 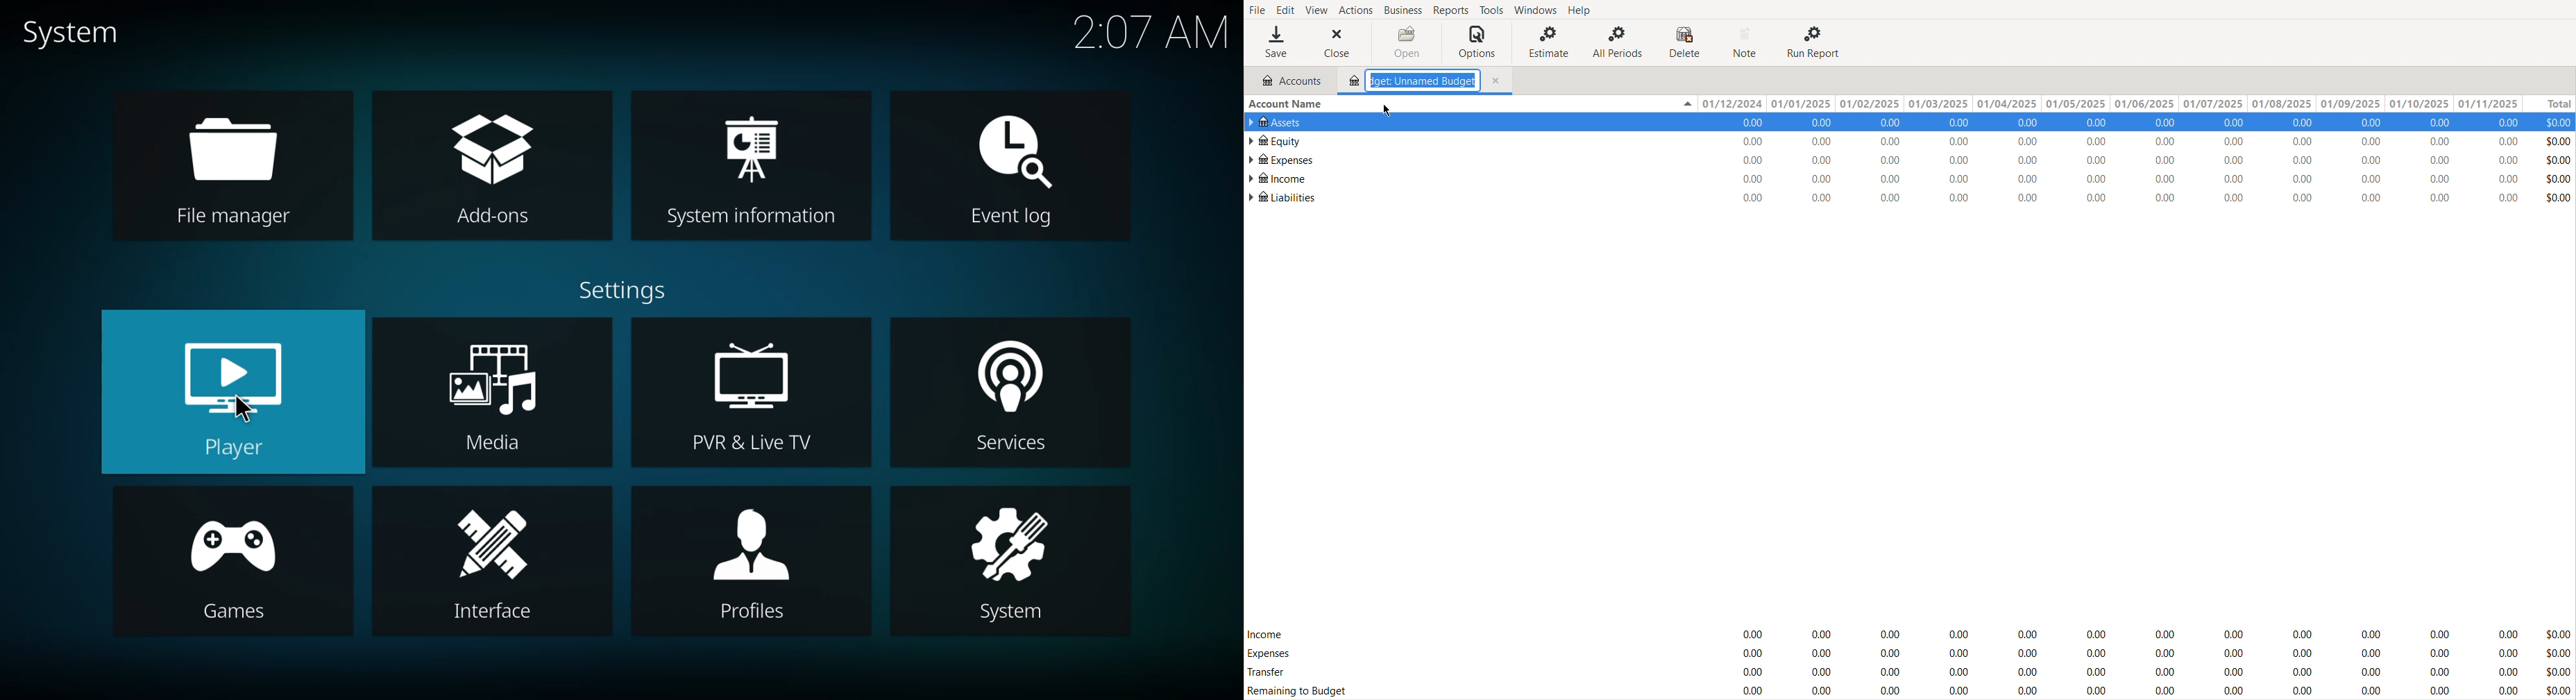 What do you see at coordinates (491, 167) in the screenshot?
I see `add-ons` at bounding box center [491, 167].